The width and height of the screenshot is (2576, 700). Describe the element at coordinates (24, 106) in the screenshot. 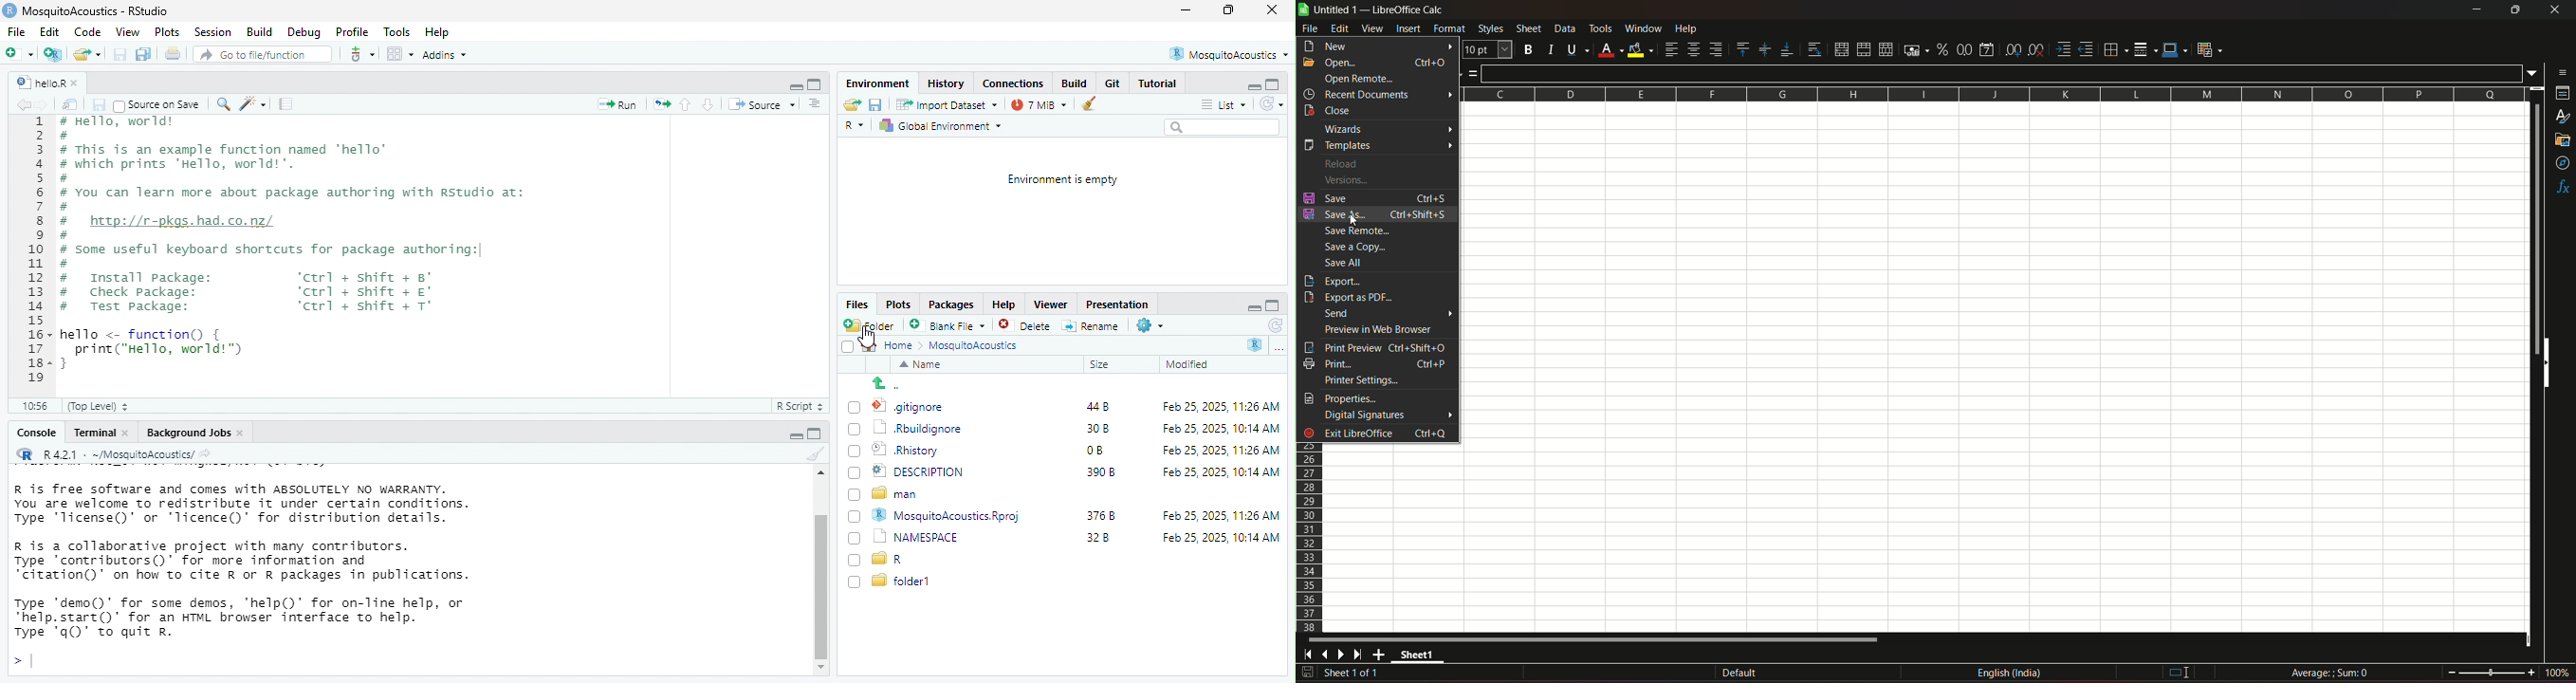

I see `go back to the previous source location` at that location.